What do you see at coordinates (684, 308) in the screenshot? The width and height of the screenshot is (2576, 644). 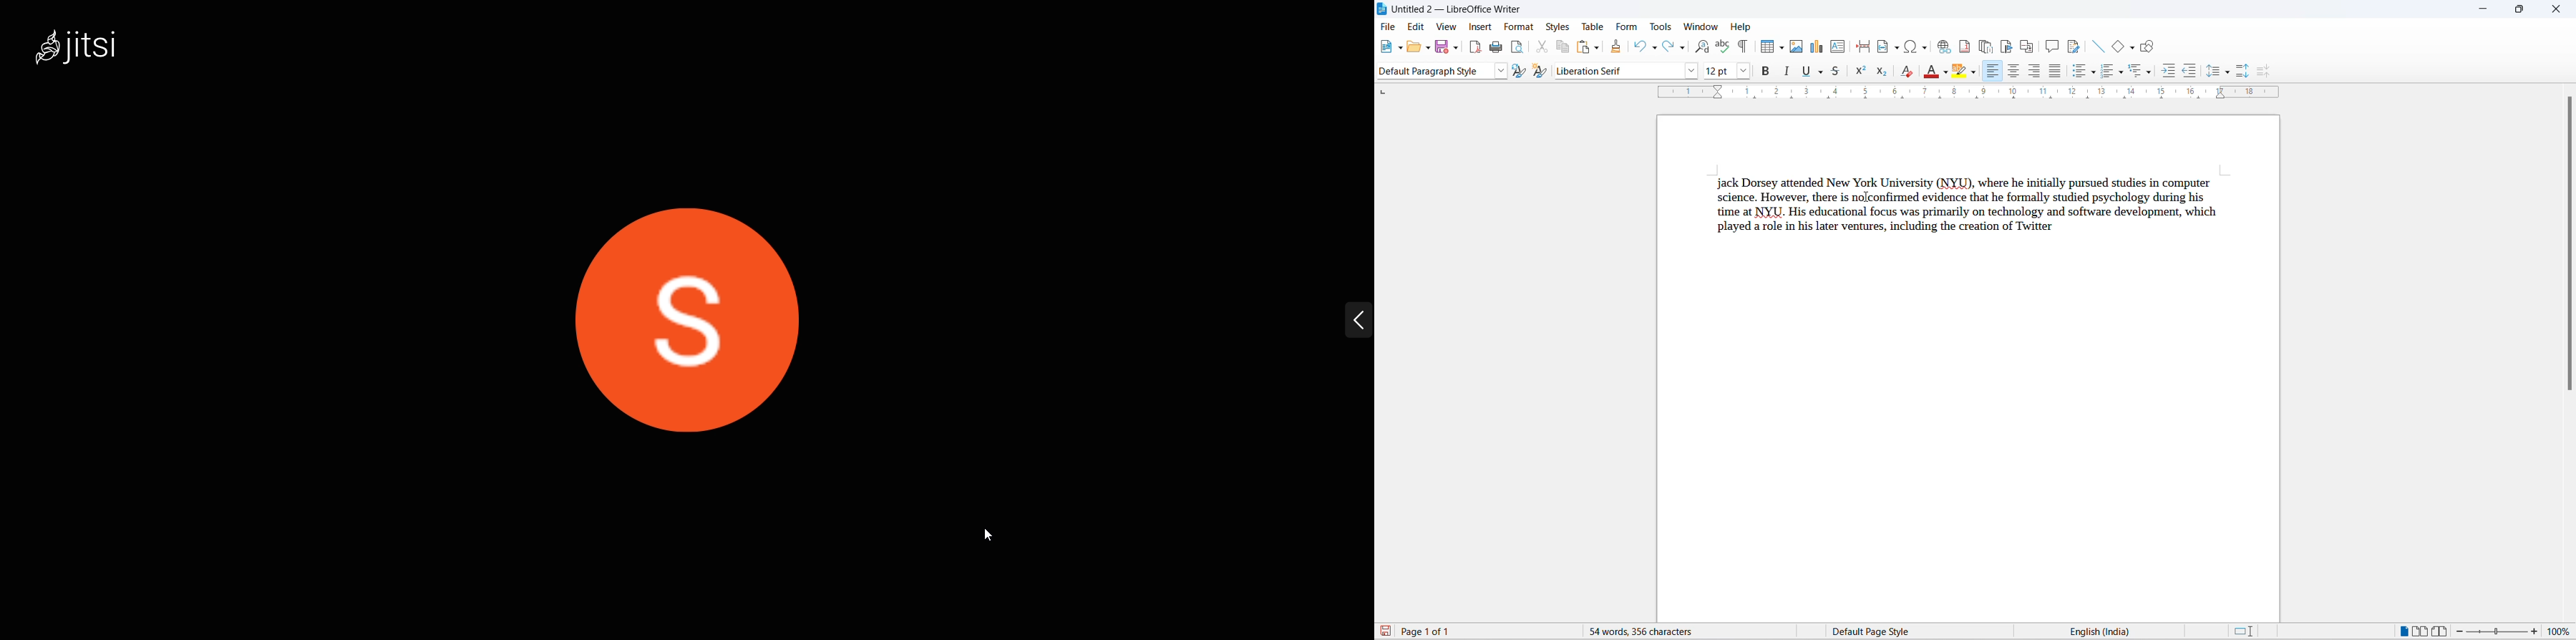 I see `display picture` at bounding box center [684, 308].